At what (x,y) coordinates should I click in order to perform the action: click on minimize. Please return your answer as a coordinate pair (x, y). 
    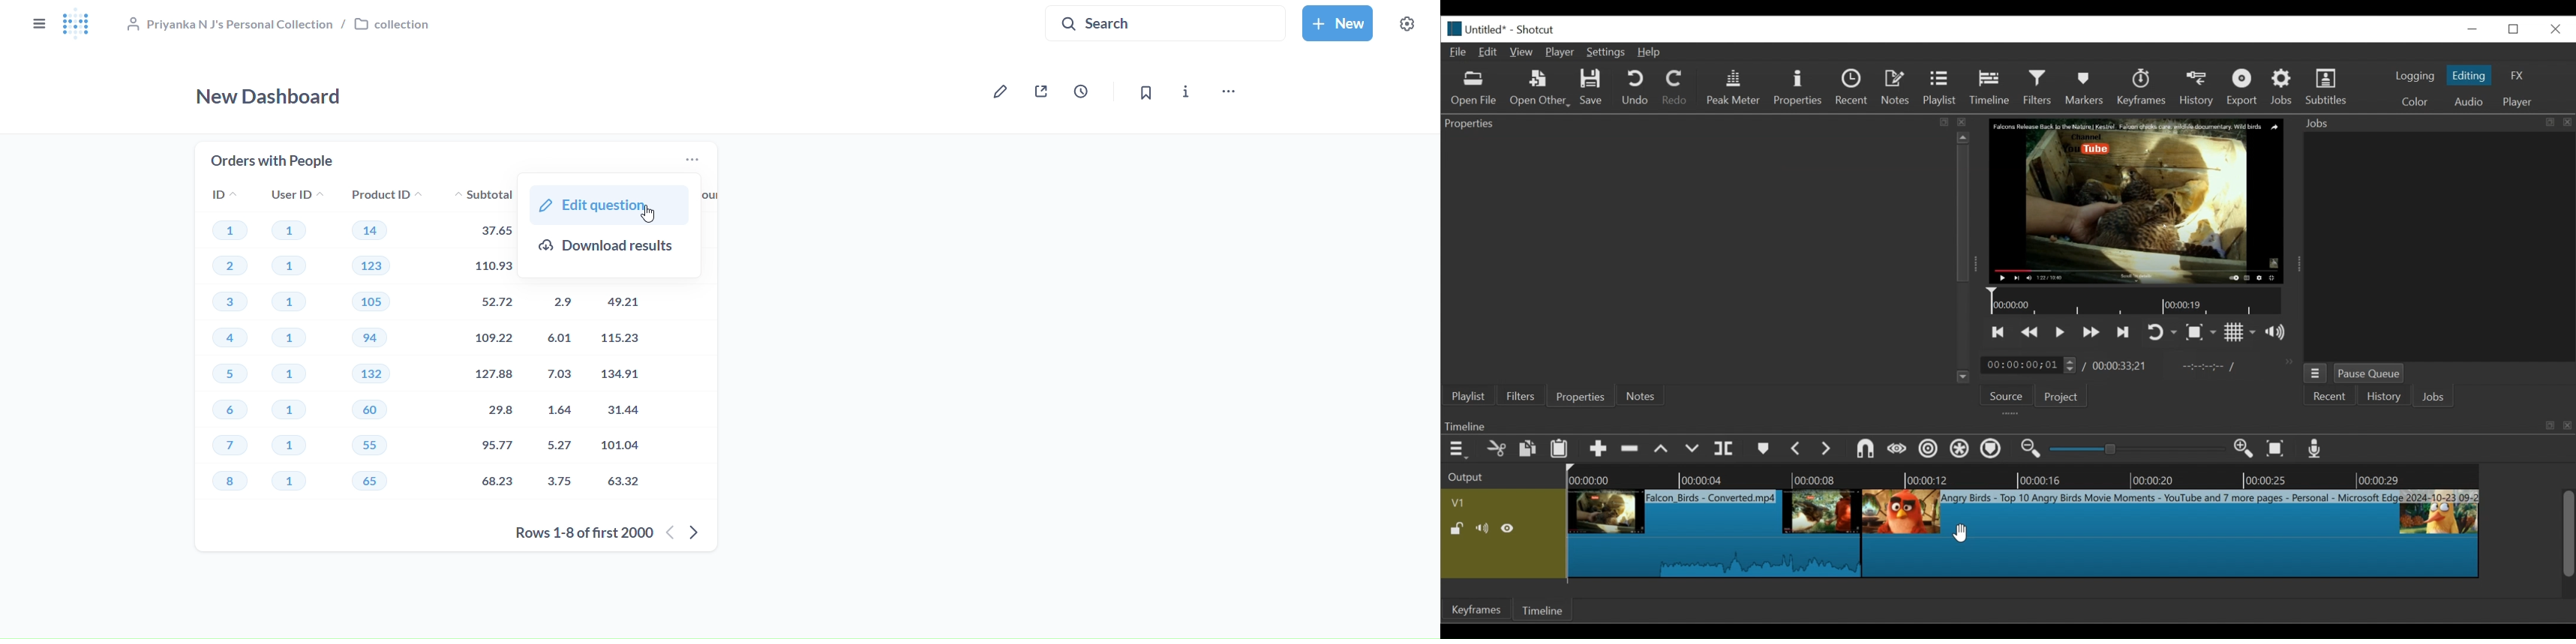
    Looking at the image, I should click on (2472, 30).